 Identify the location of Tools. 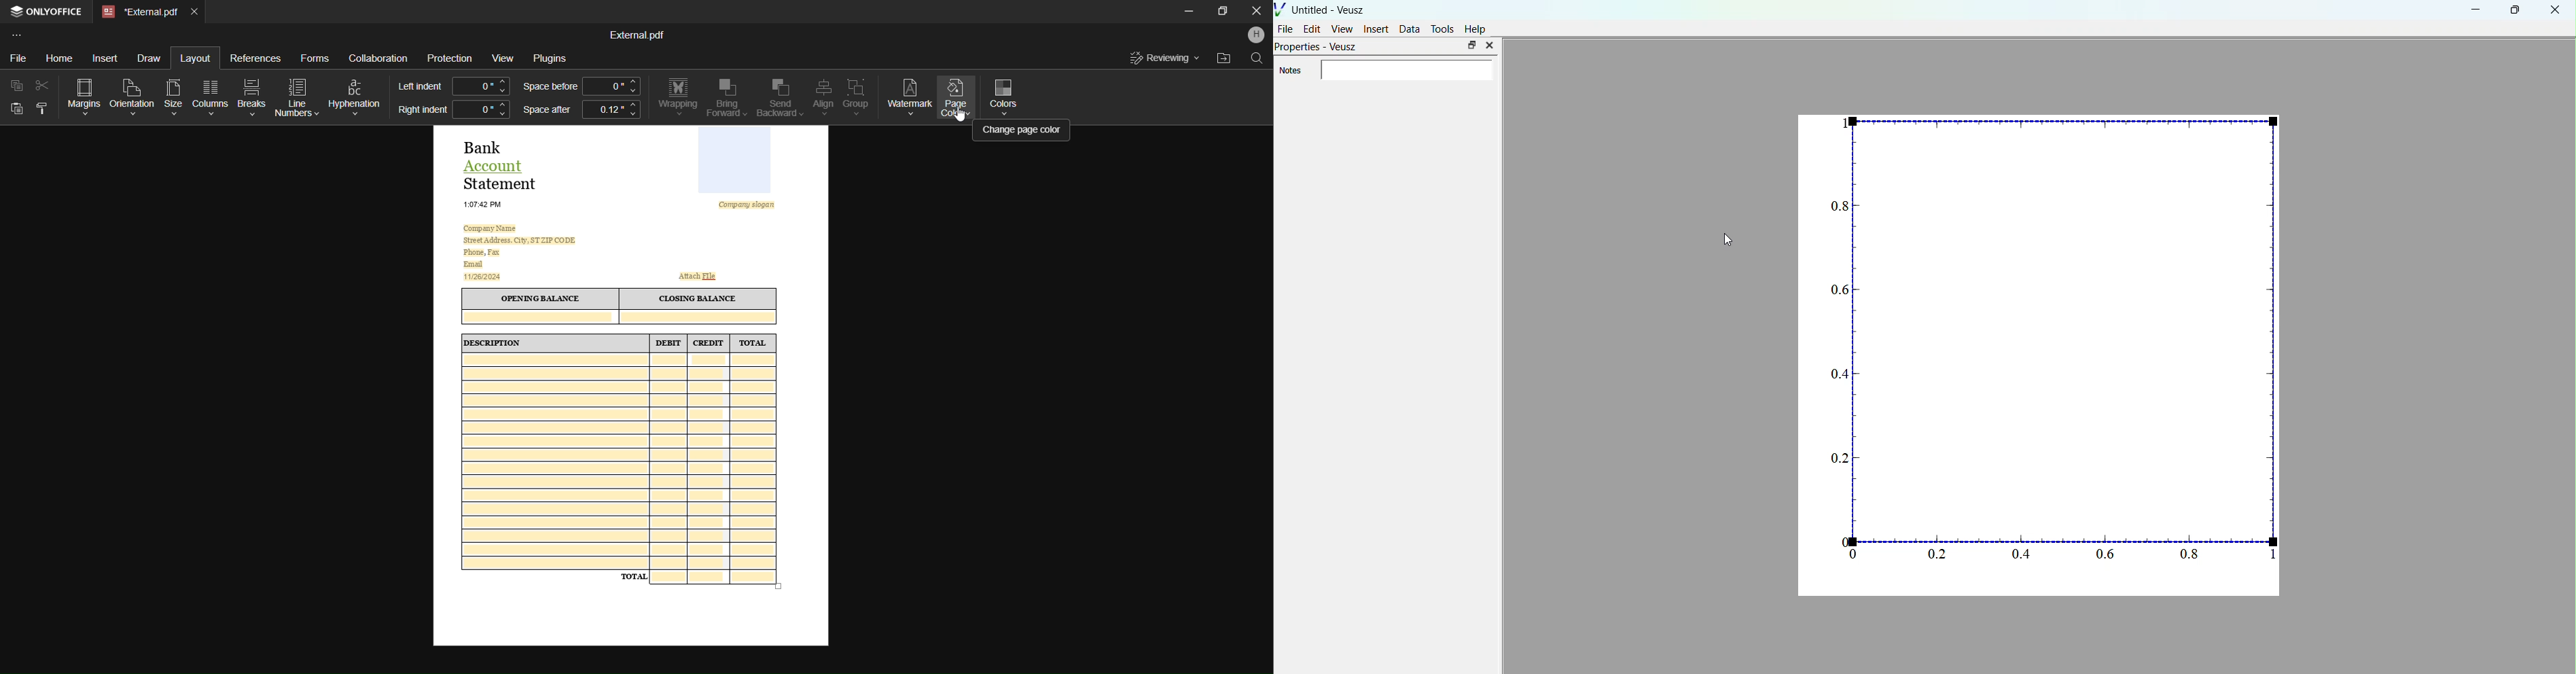
(1443, 29).